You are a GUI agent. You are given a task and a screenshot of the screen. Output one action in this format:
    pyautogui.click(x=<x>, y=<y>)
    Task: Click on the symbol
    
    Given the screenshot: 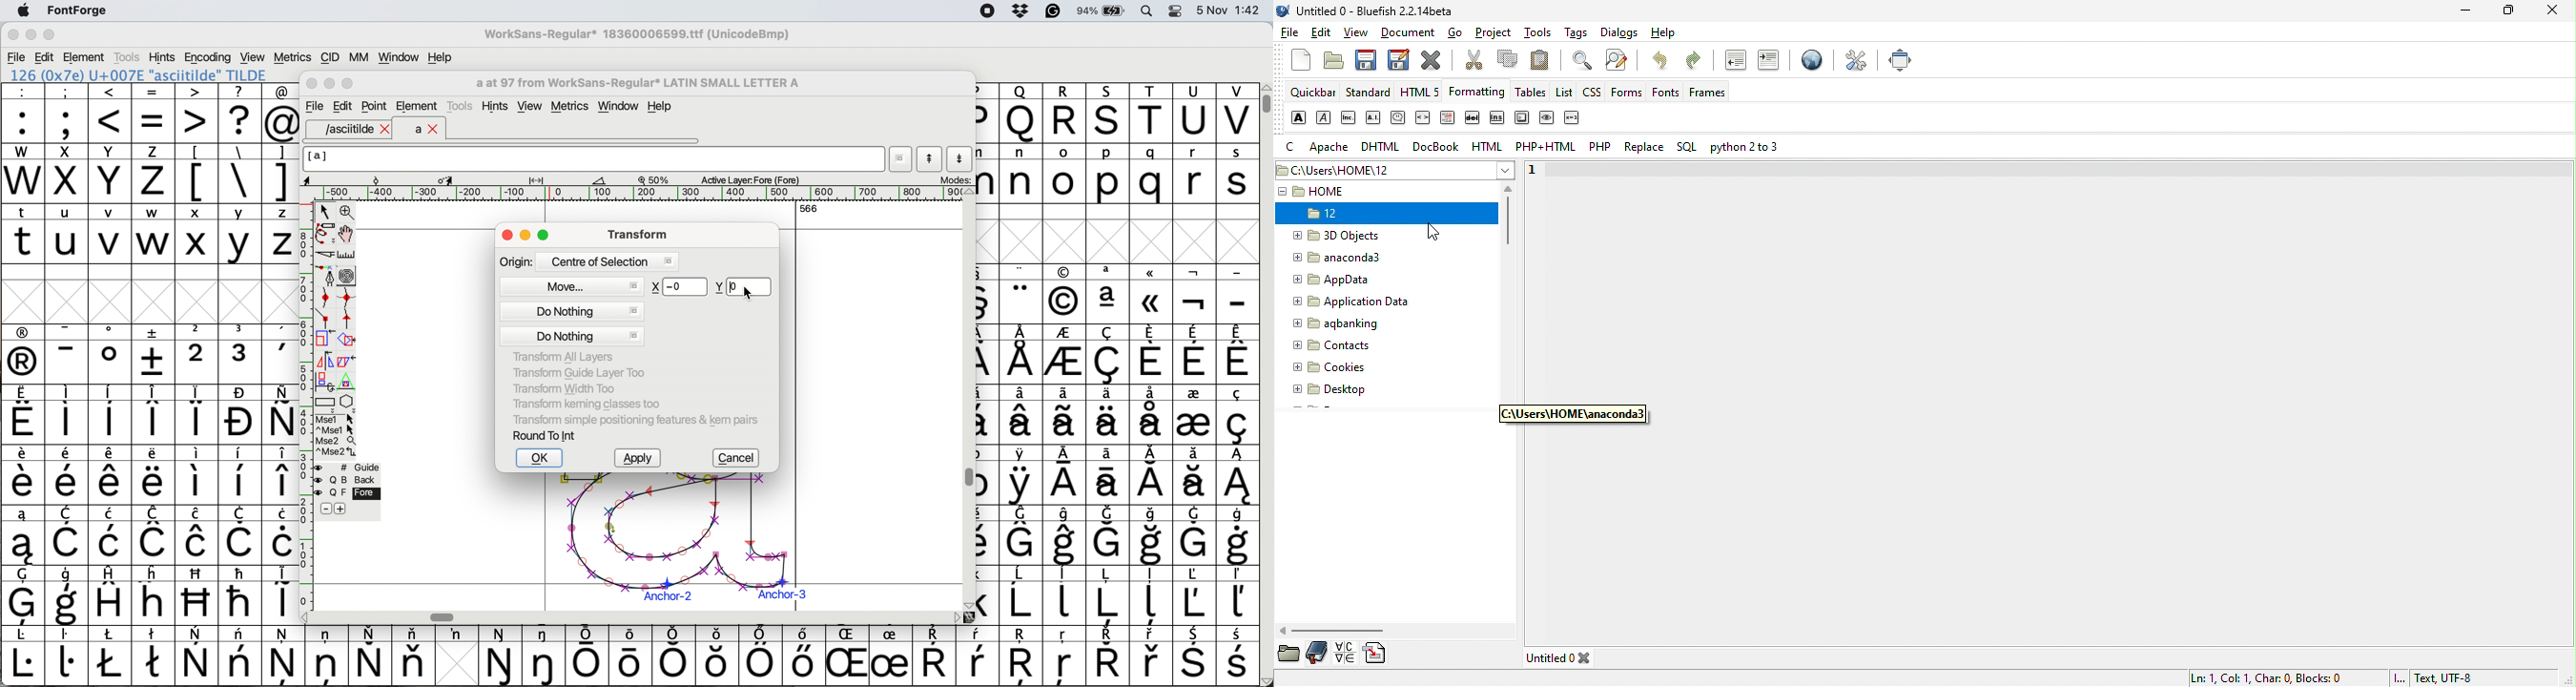 What is the action you would take?
    pyautogui.click(x=241, y=415)
    